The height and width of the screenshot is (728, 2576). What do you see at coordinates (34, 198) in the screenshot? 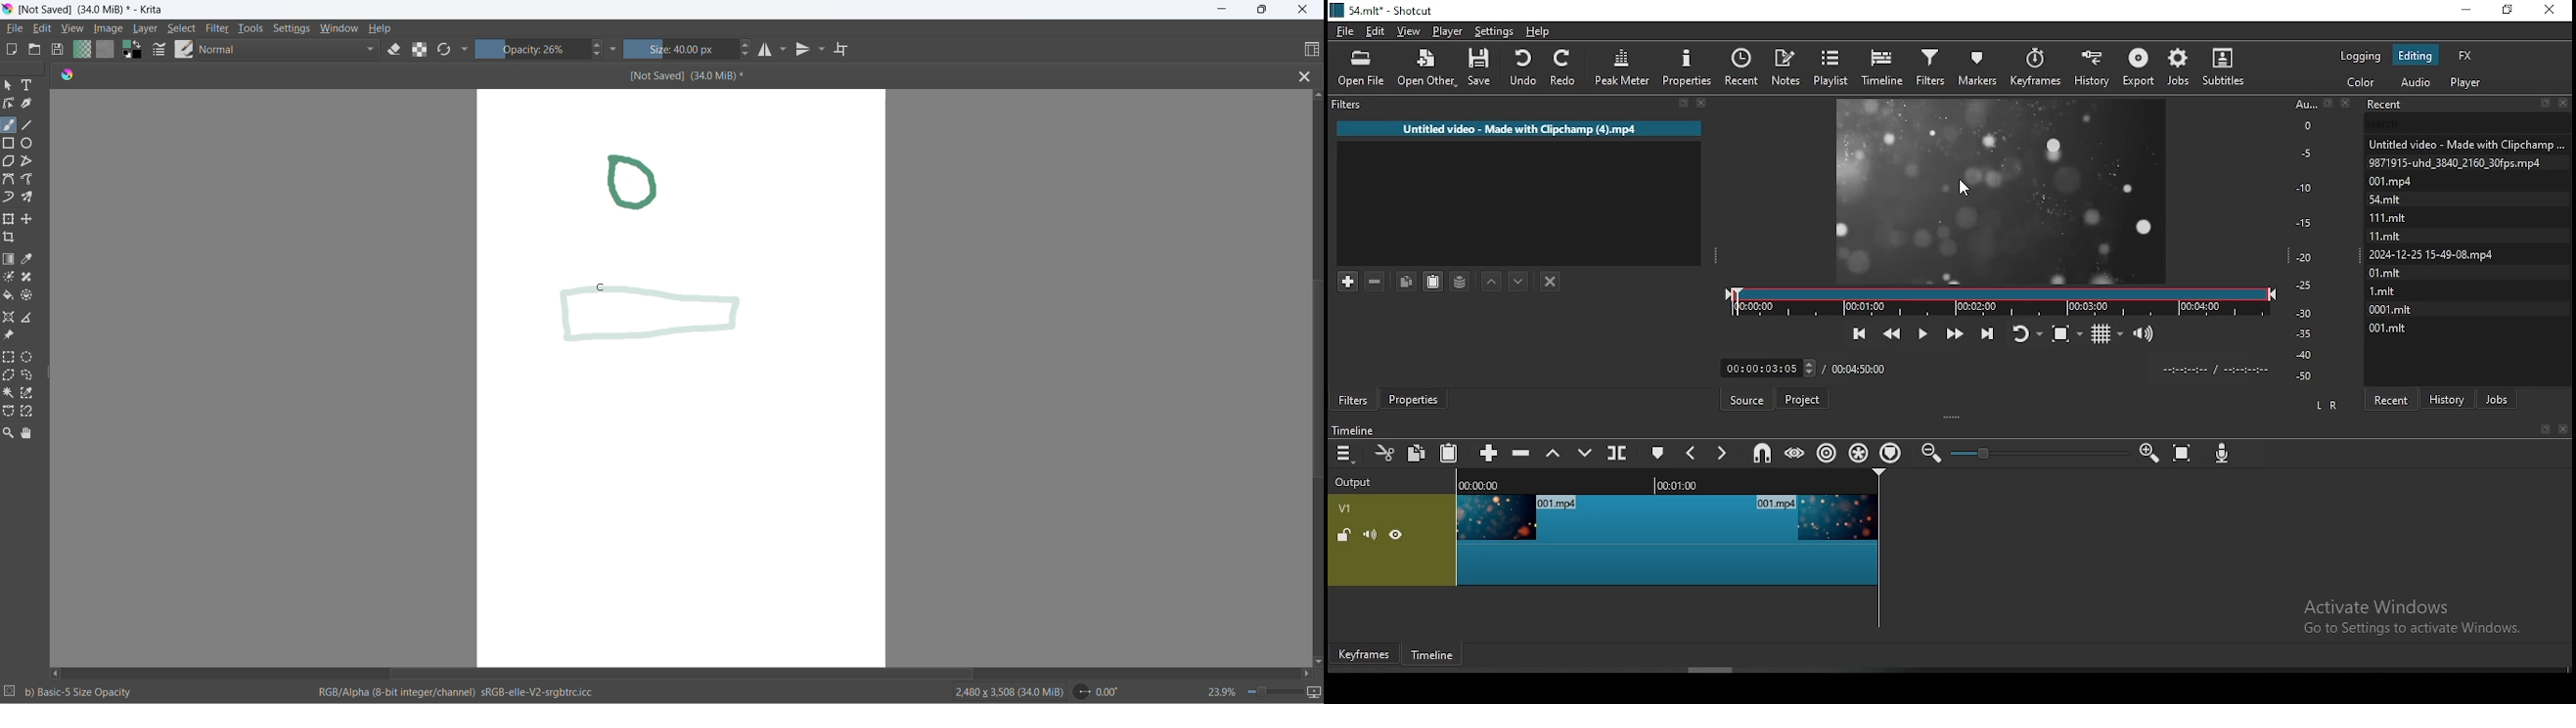
I see `multibrush tool` at bounding box center [34, 198].